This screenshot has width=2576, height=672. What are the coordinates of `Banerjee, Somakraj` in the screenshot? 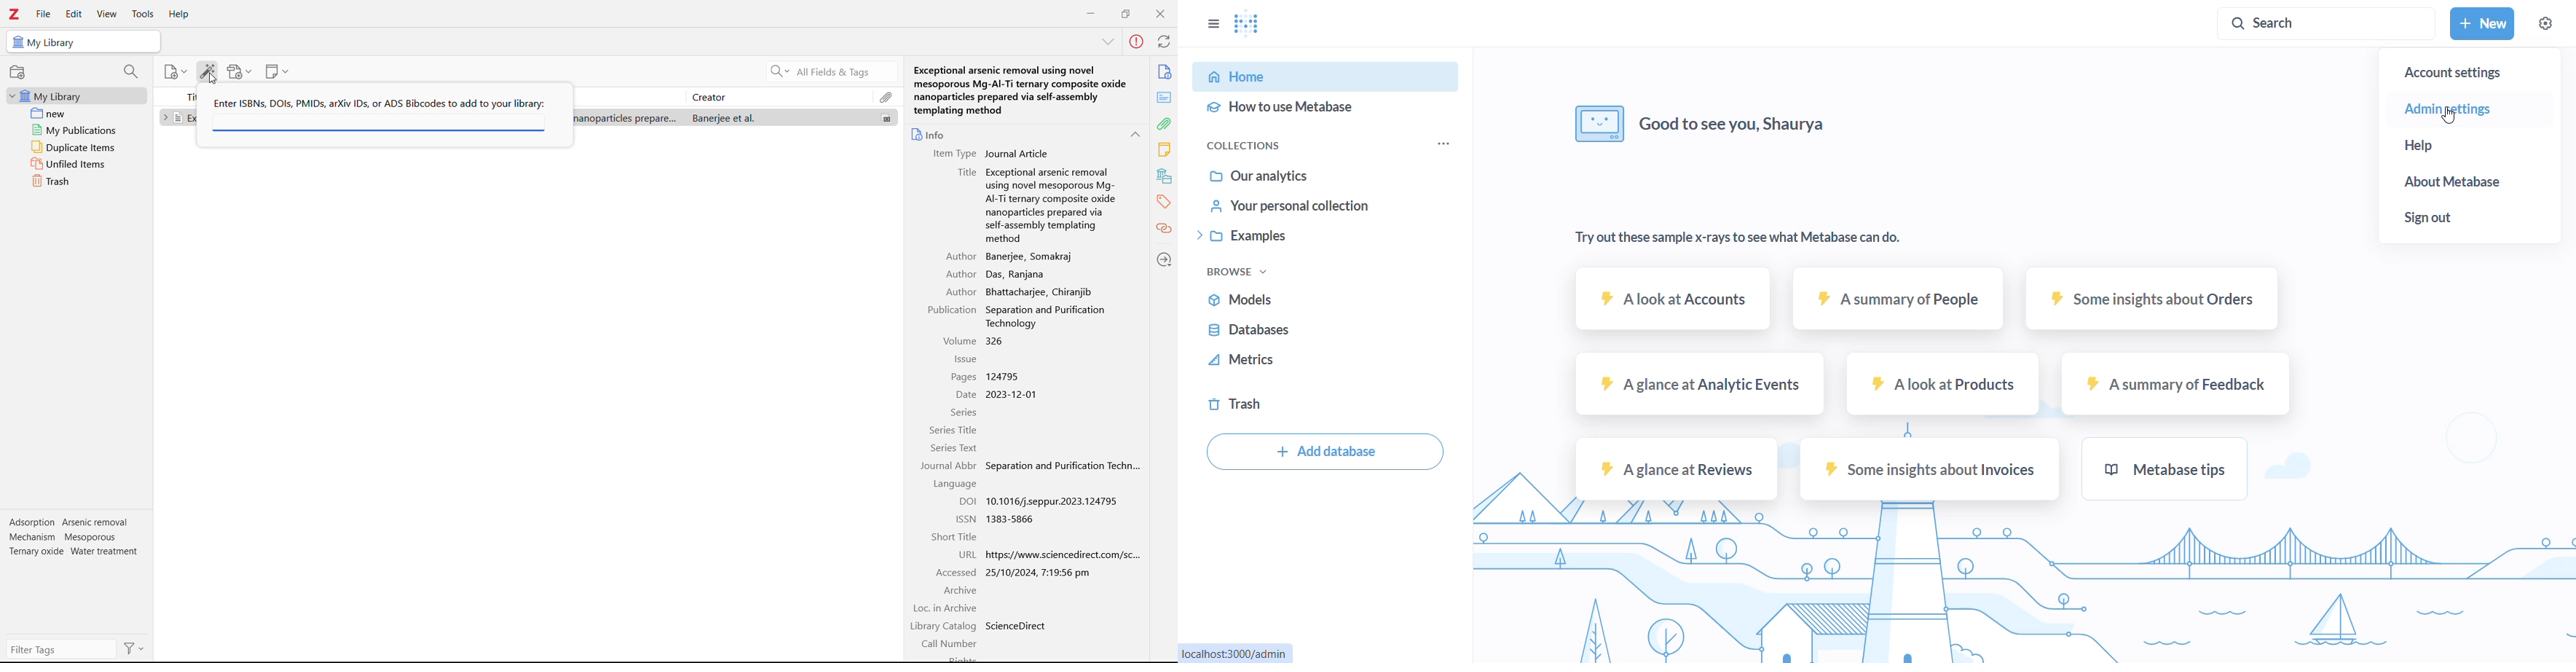 It's located at (1031, 257).